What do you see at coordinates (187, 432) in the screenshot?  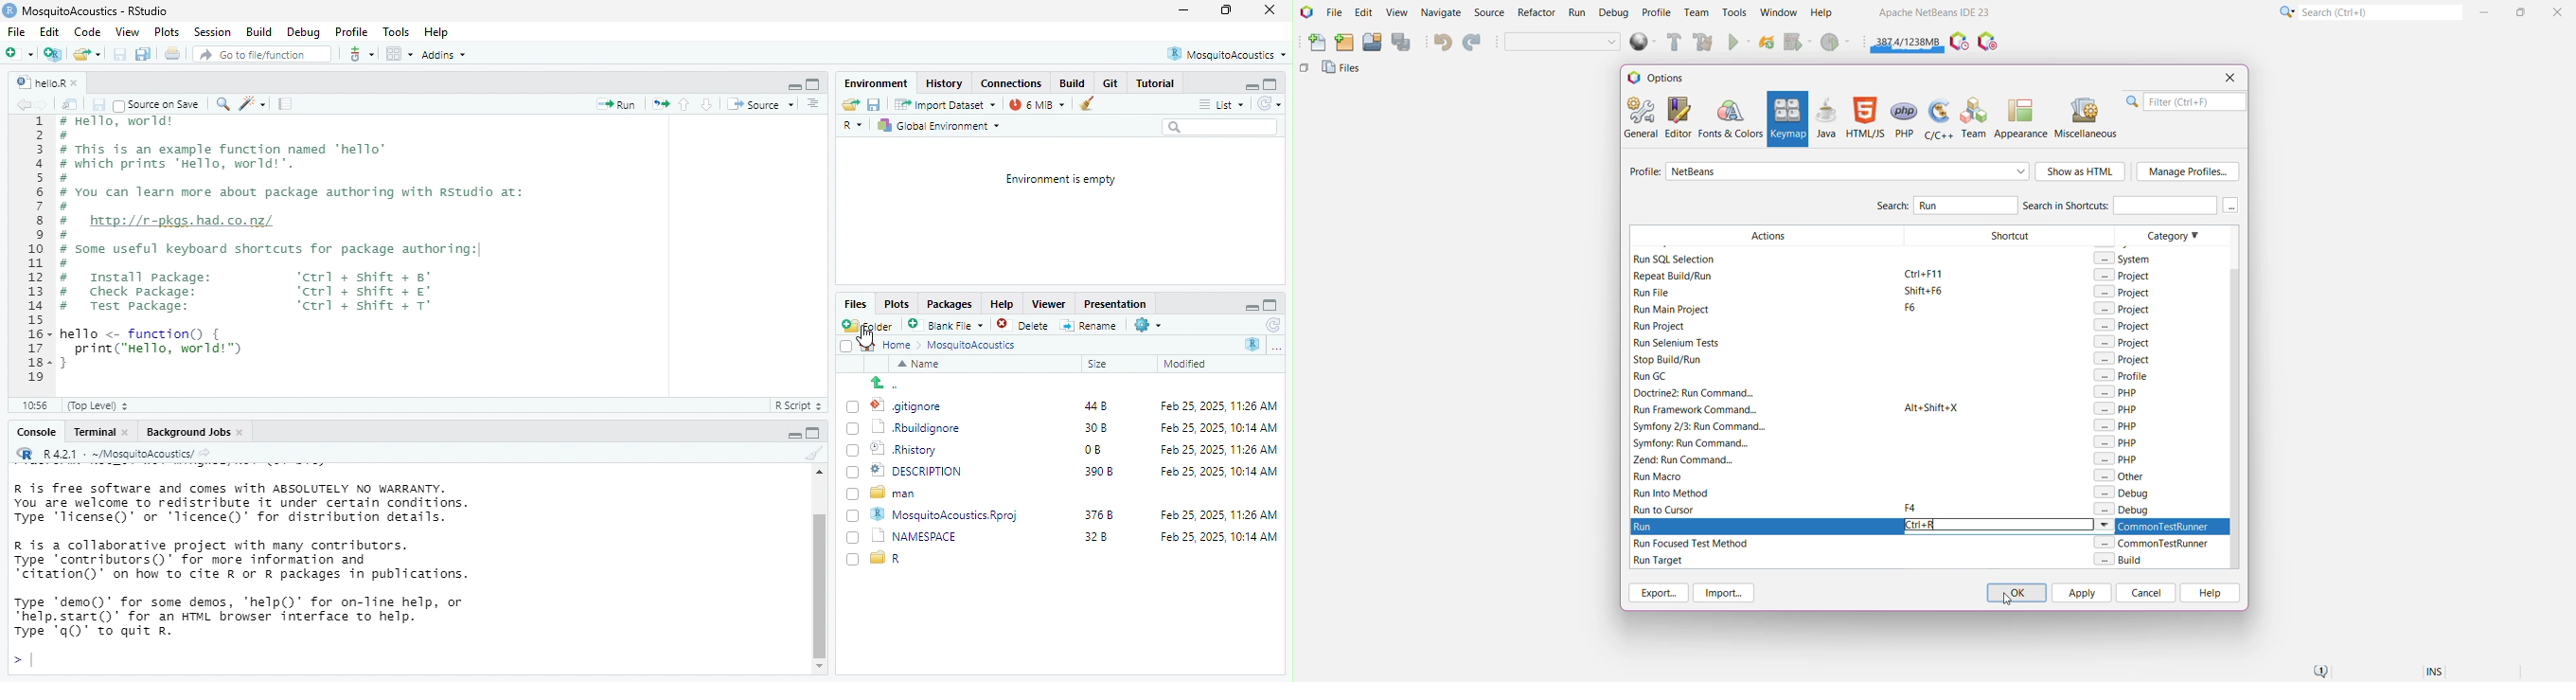 I see `‘Background Jobs` at bounding box center [187, 432].